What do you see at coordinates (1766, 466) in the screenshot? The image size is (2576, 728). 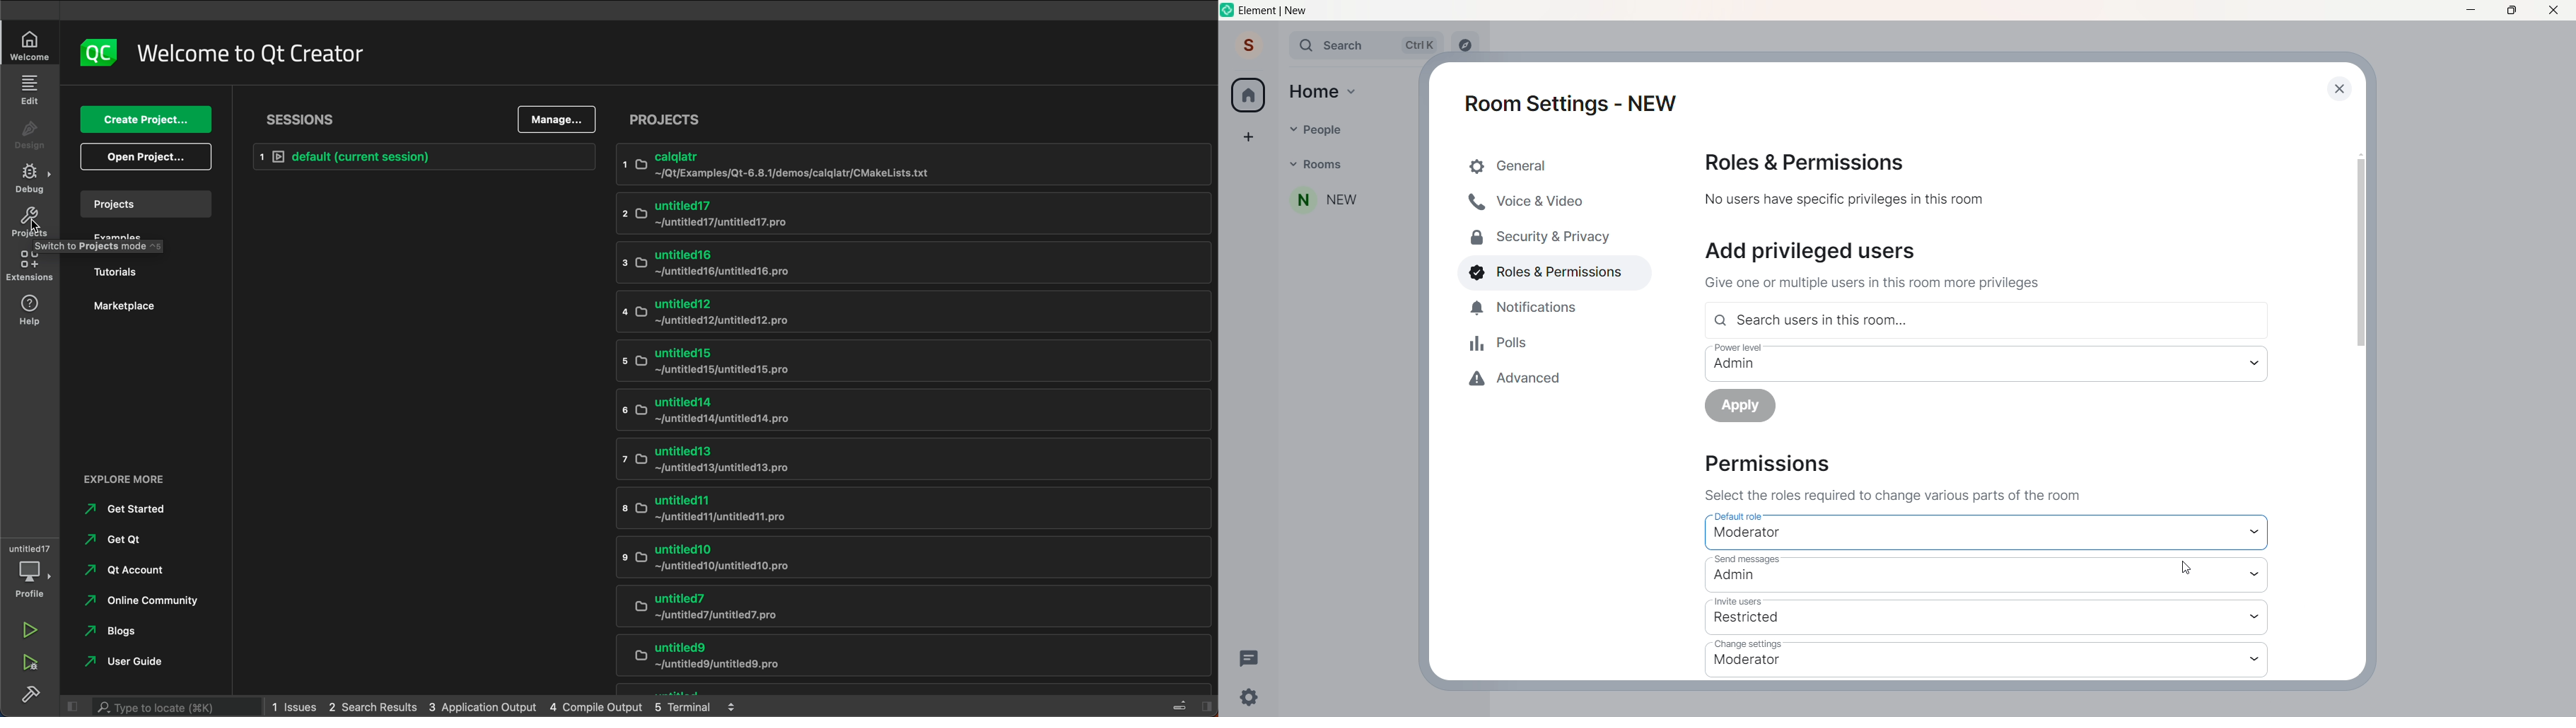 I see `permission` at bounding box center [1766, 466].